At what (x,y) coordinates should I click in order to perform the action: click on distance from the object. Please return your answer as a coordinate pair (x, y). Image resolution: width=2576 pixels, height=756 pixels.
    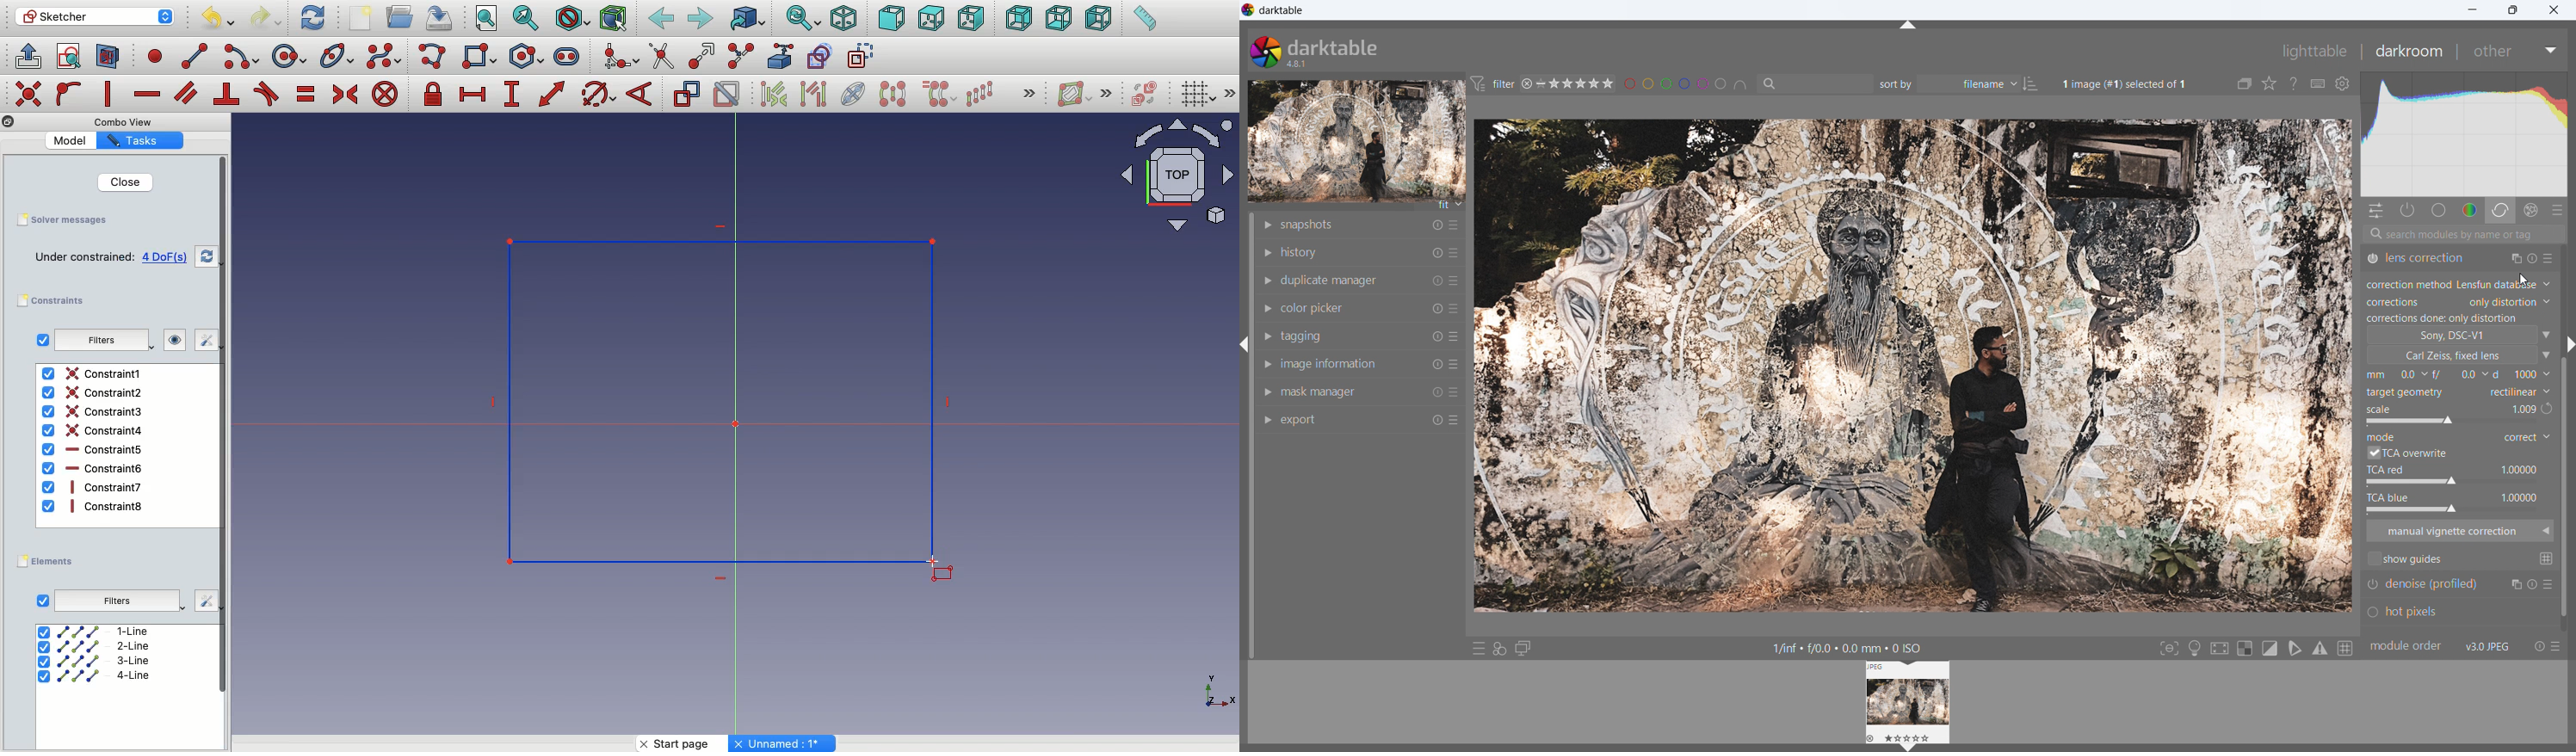
    Looking at the image, I should click on (2460, 376).